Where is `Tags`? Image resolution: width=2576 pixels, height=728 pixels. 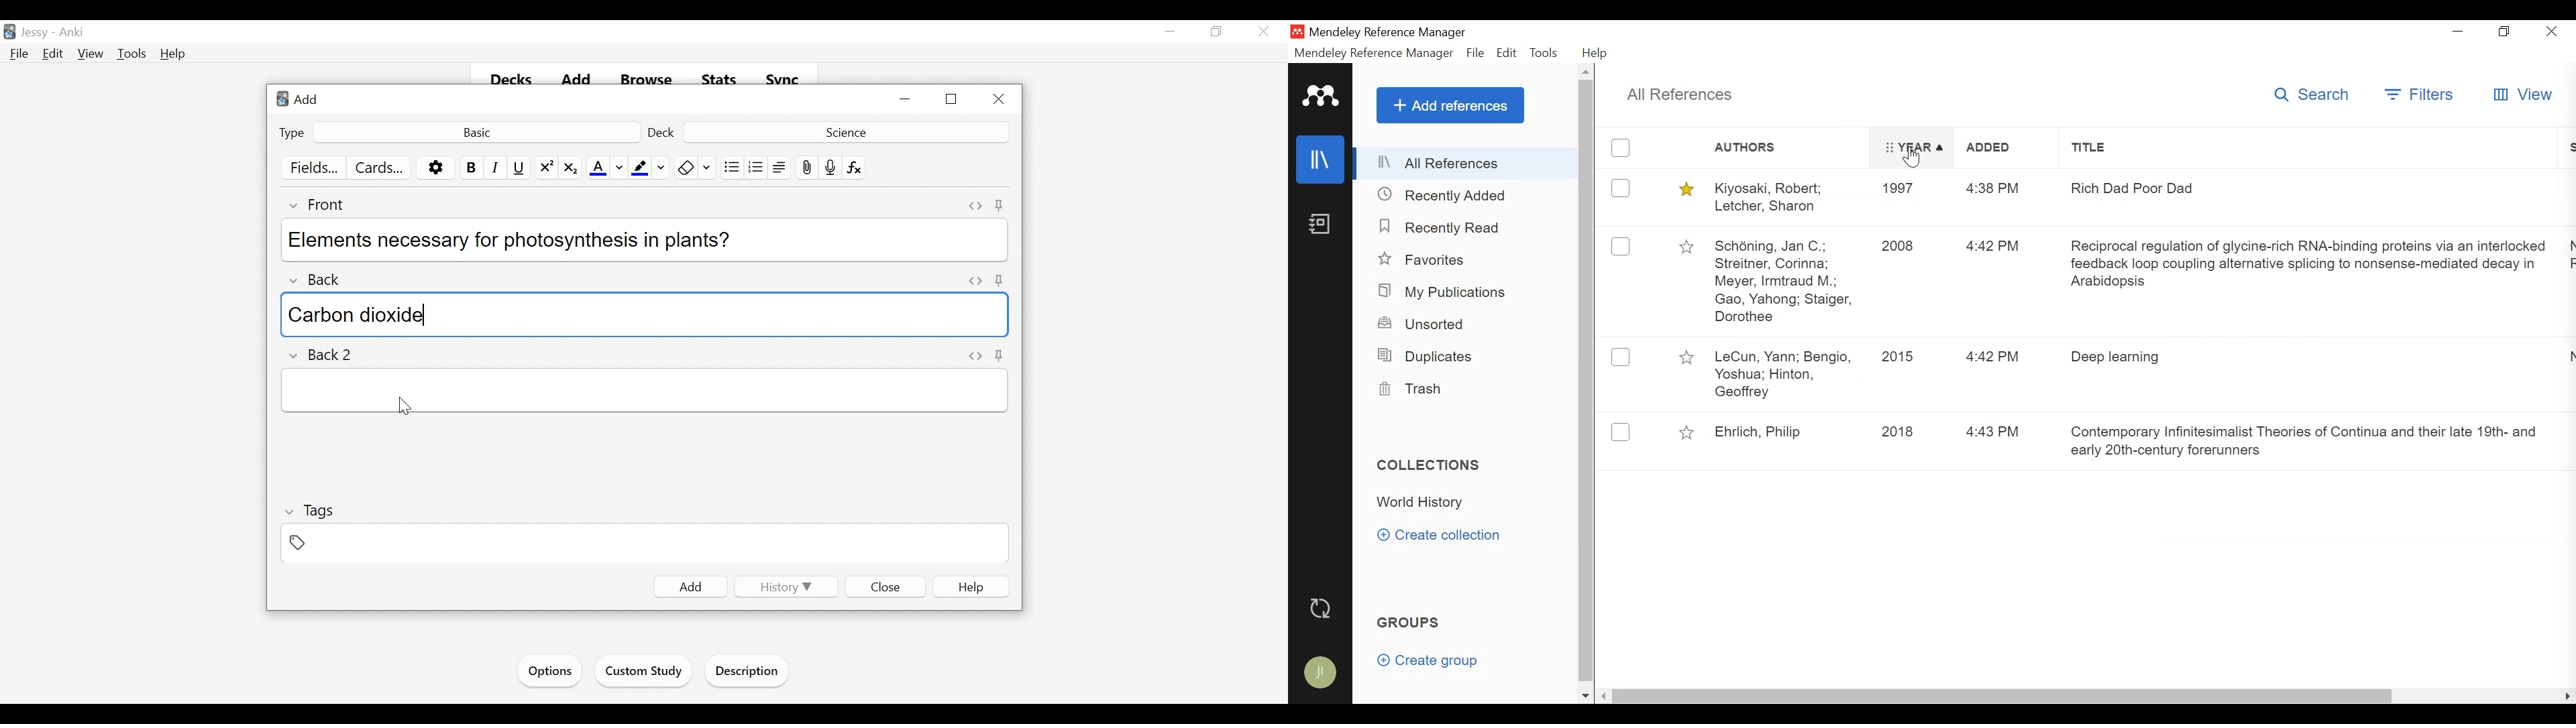 Tags is located at coordinates (311, 511).